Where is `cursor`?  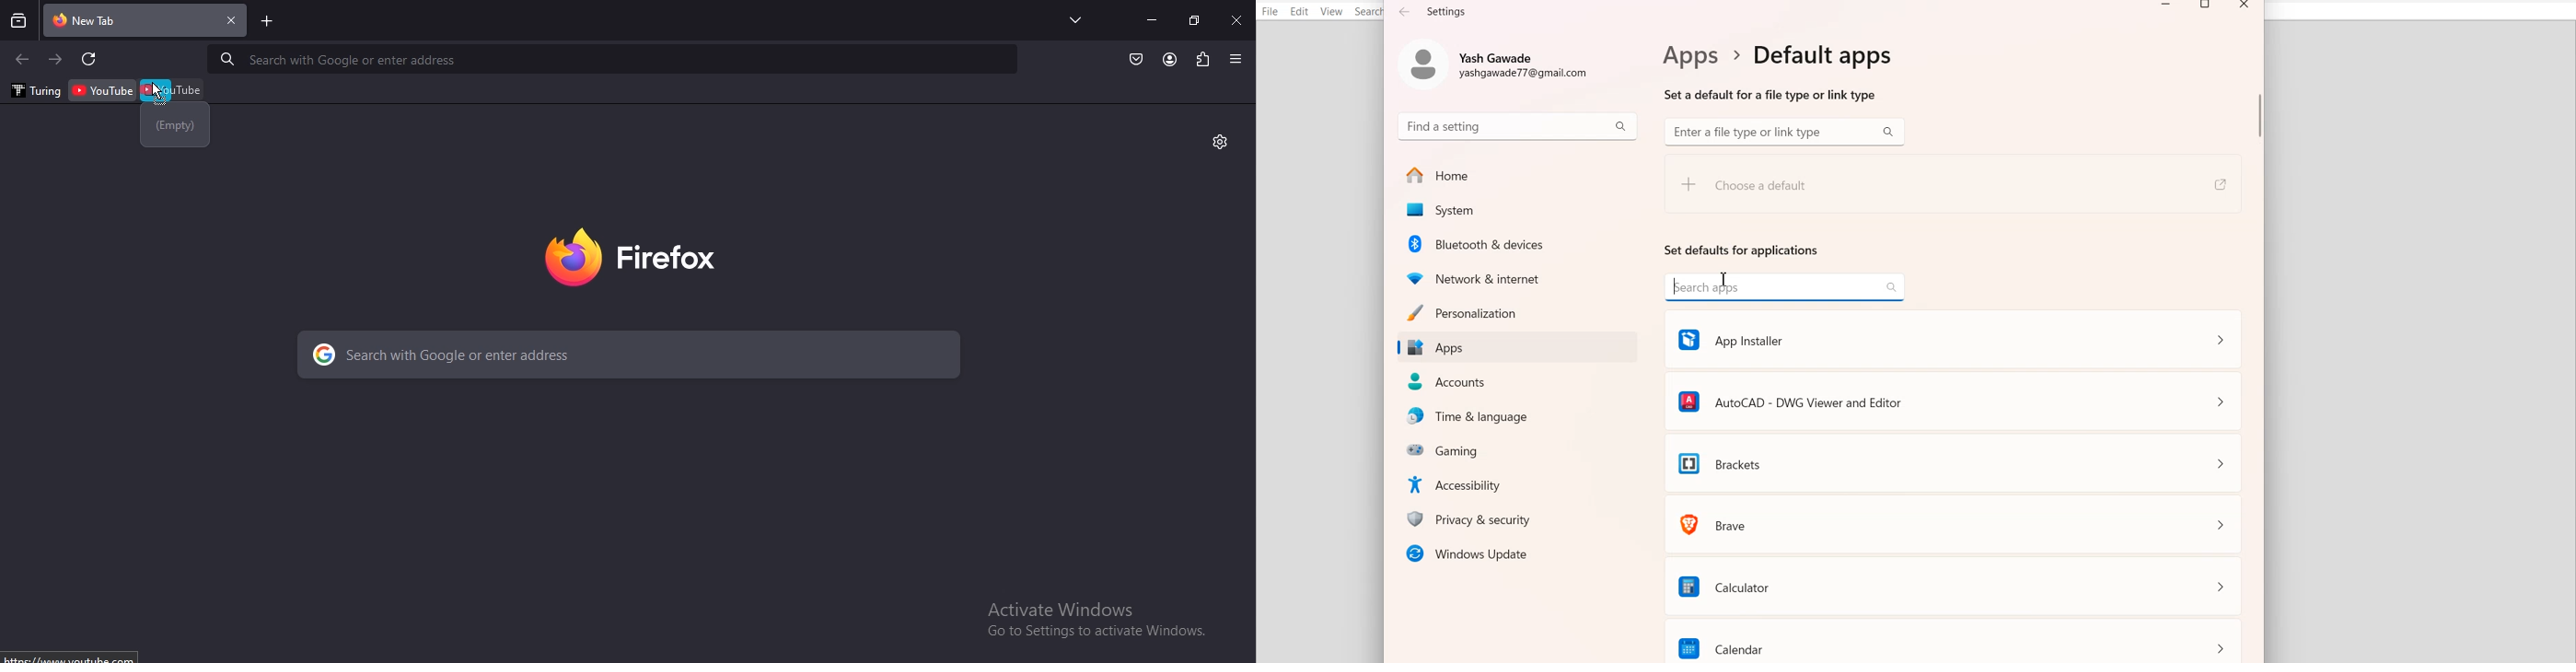
cursor is located at coordinates (157, 91).